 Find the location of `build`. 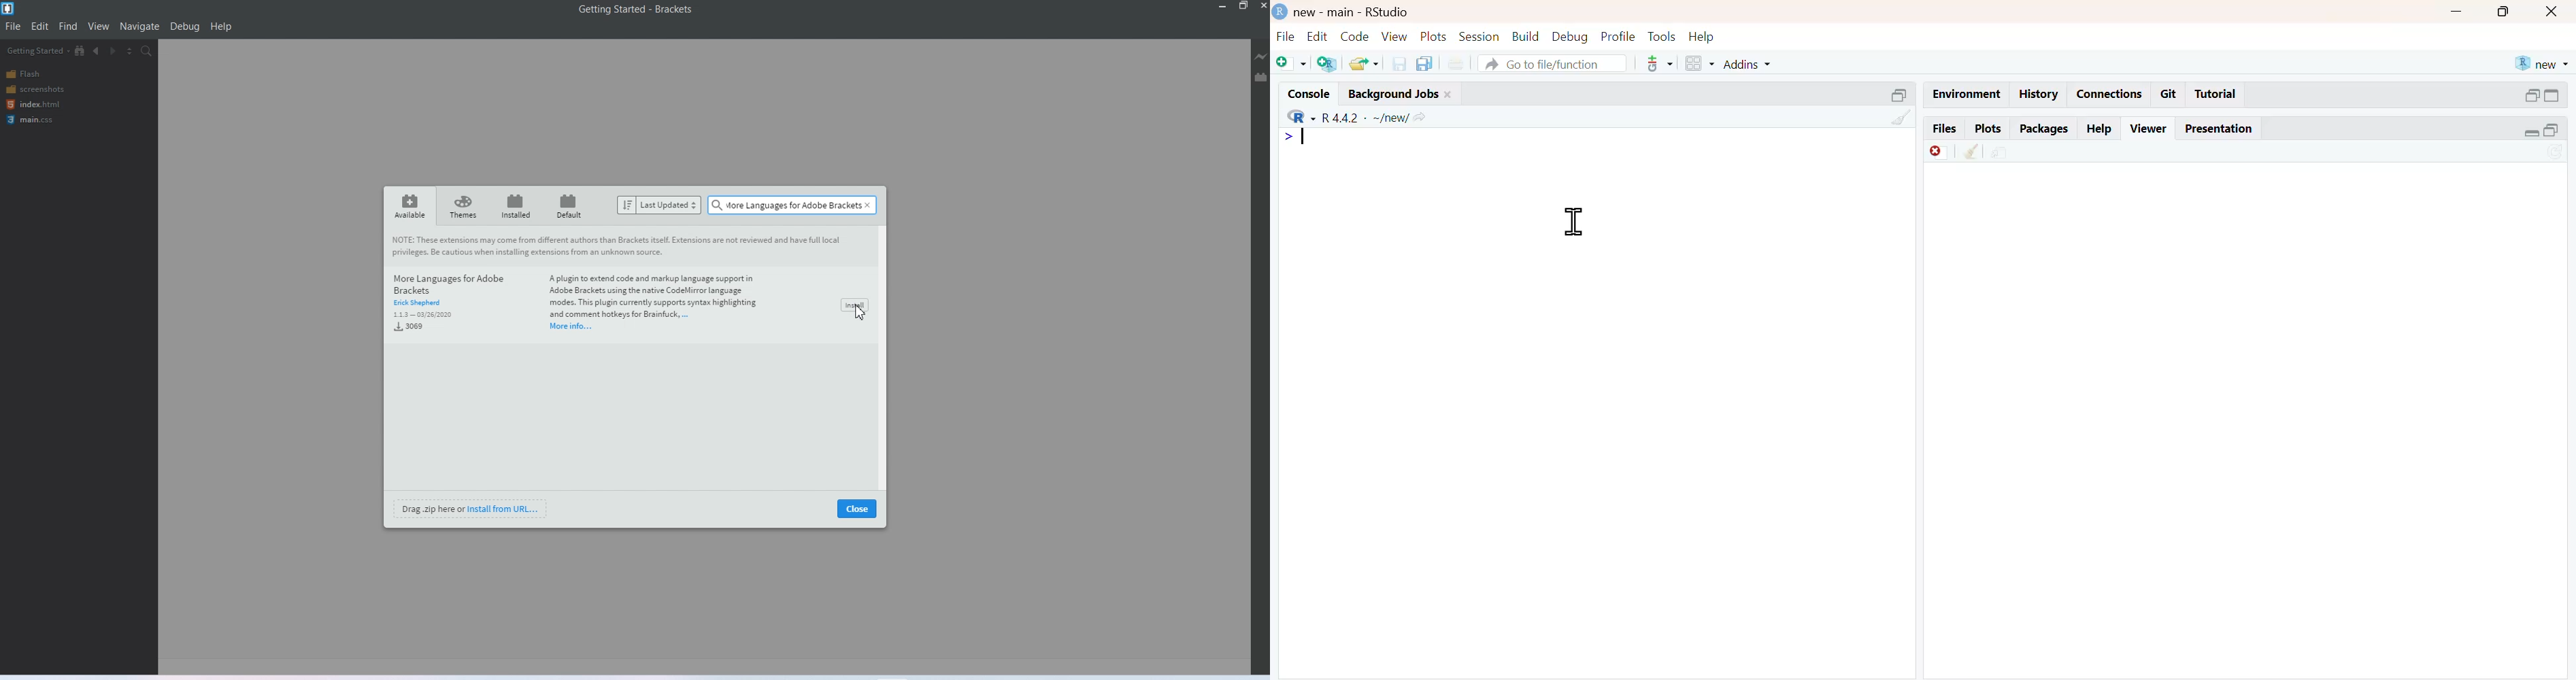

build is located at coordinates (1526, 36).